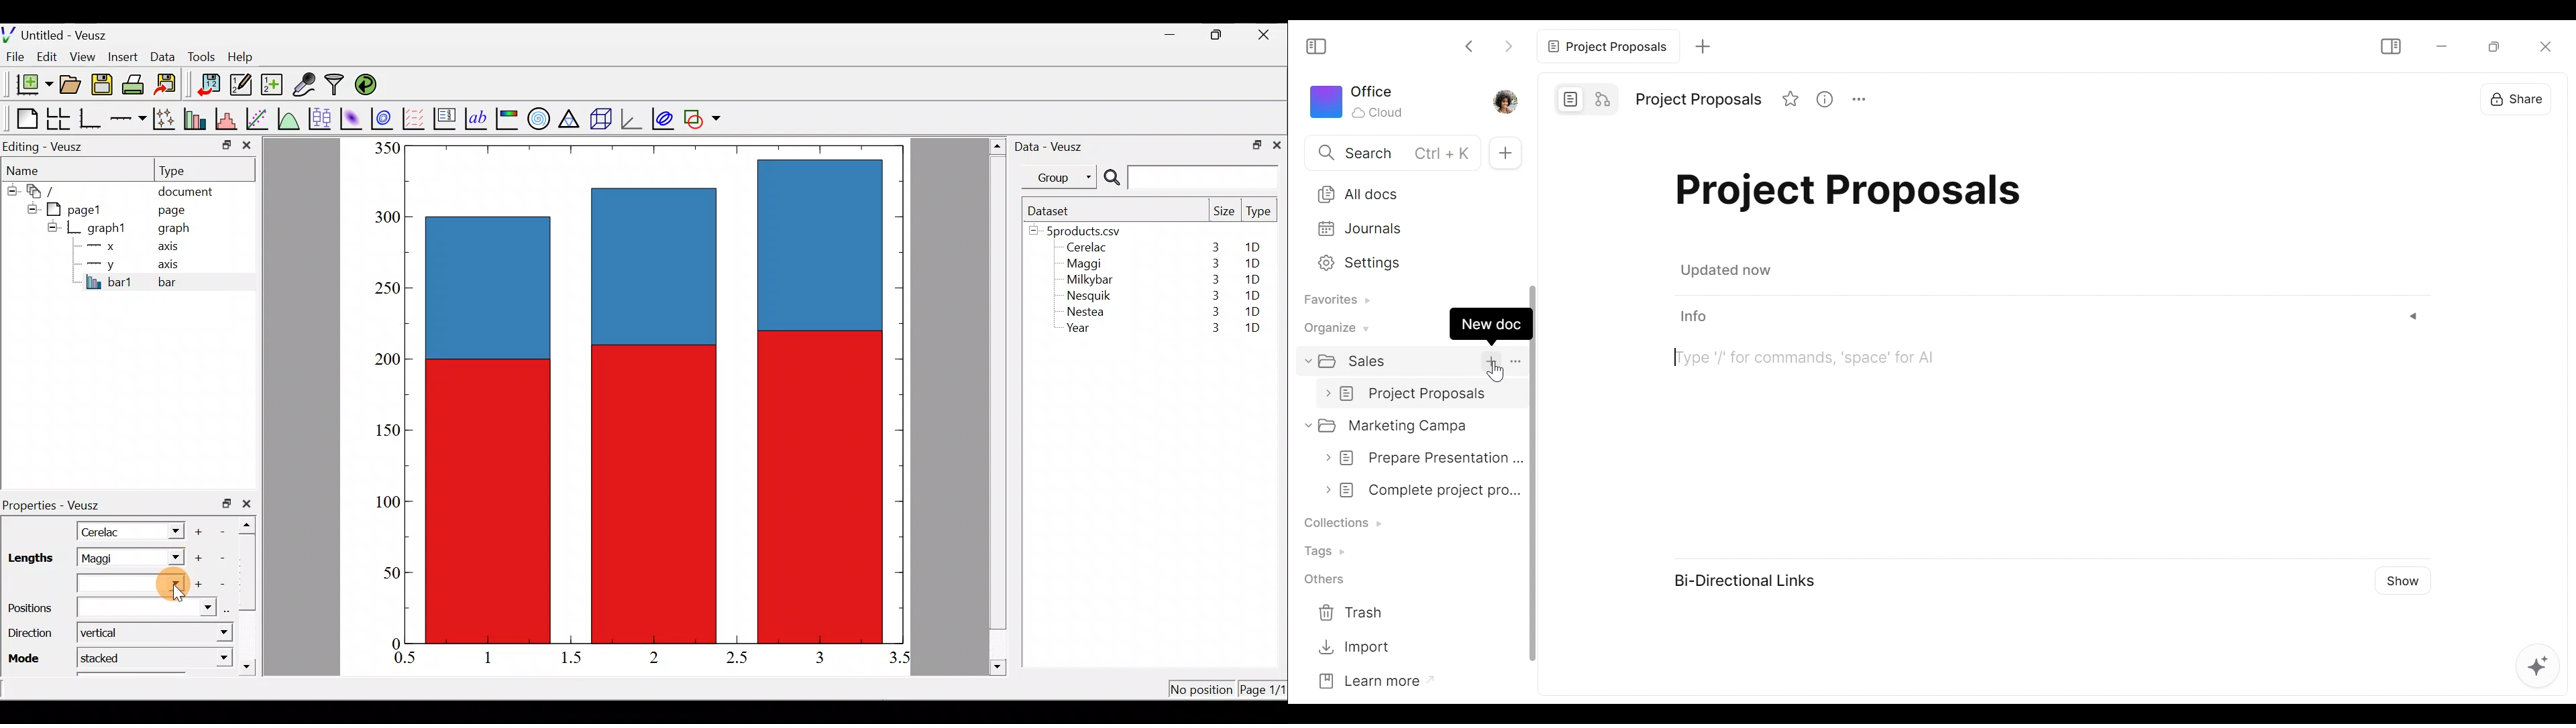 The image size is (2576, 728). Describe the element at coordinates (1053, 210) in the screenshot. I see `Dataset` at that location.